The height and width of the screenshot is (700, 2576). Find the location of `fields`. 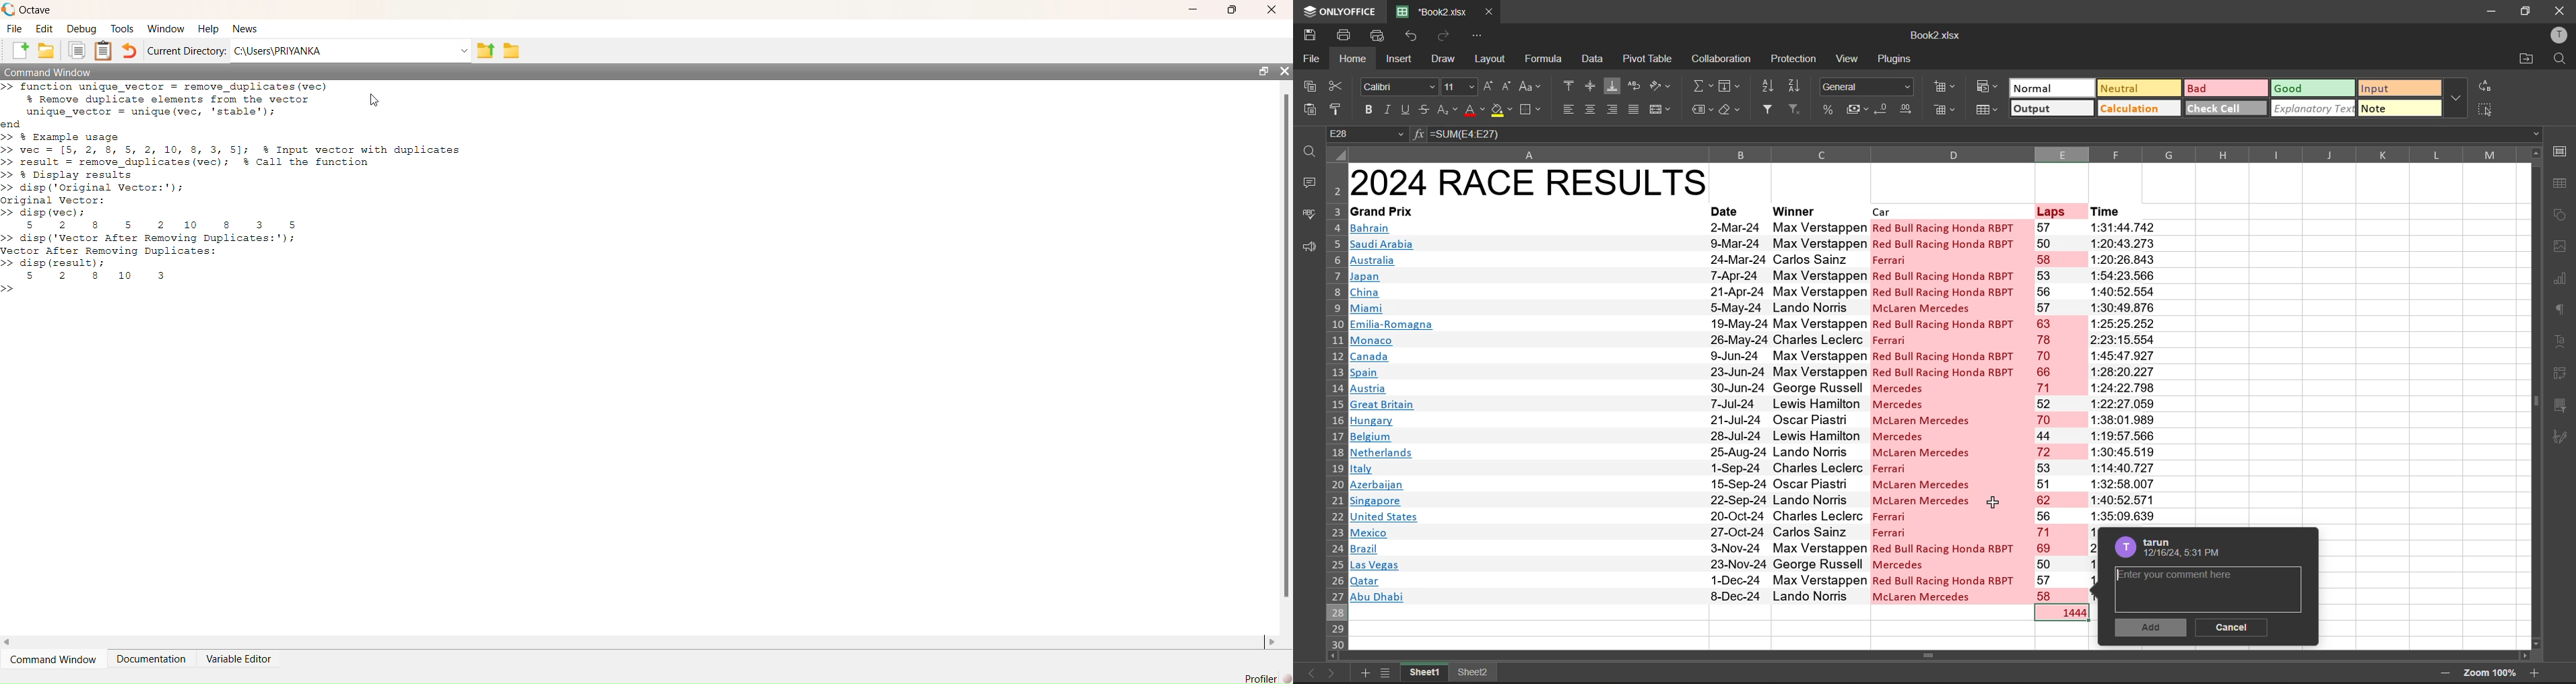

fields is located at coordinates (1725, 89).